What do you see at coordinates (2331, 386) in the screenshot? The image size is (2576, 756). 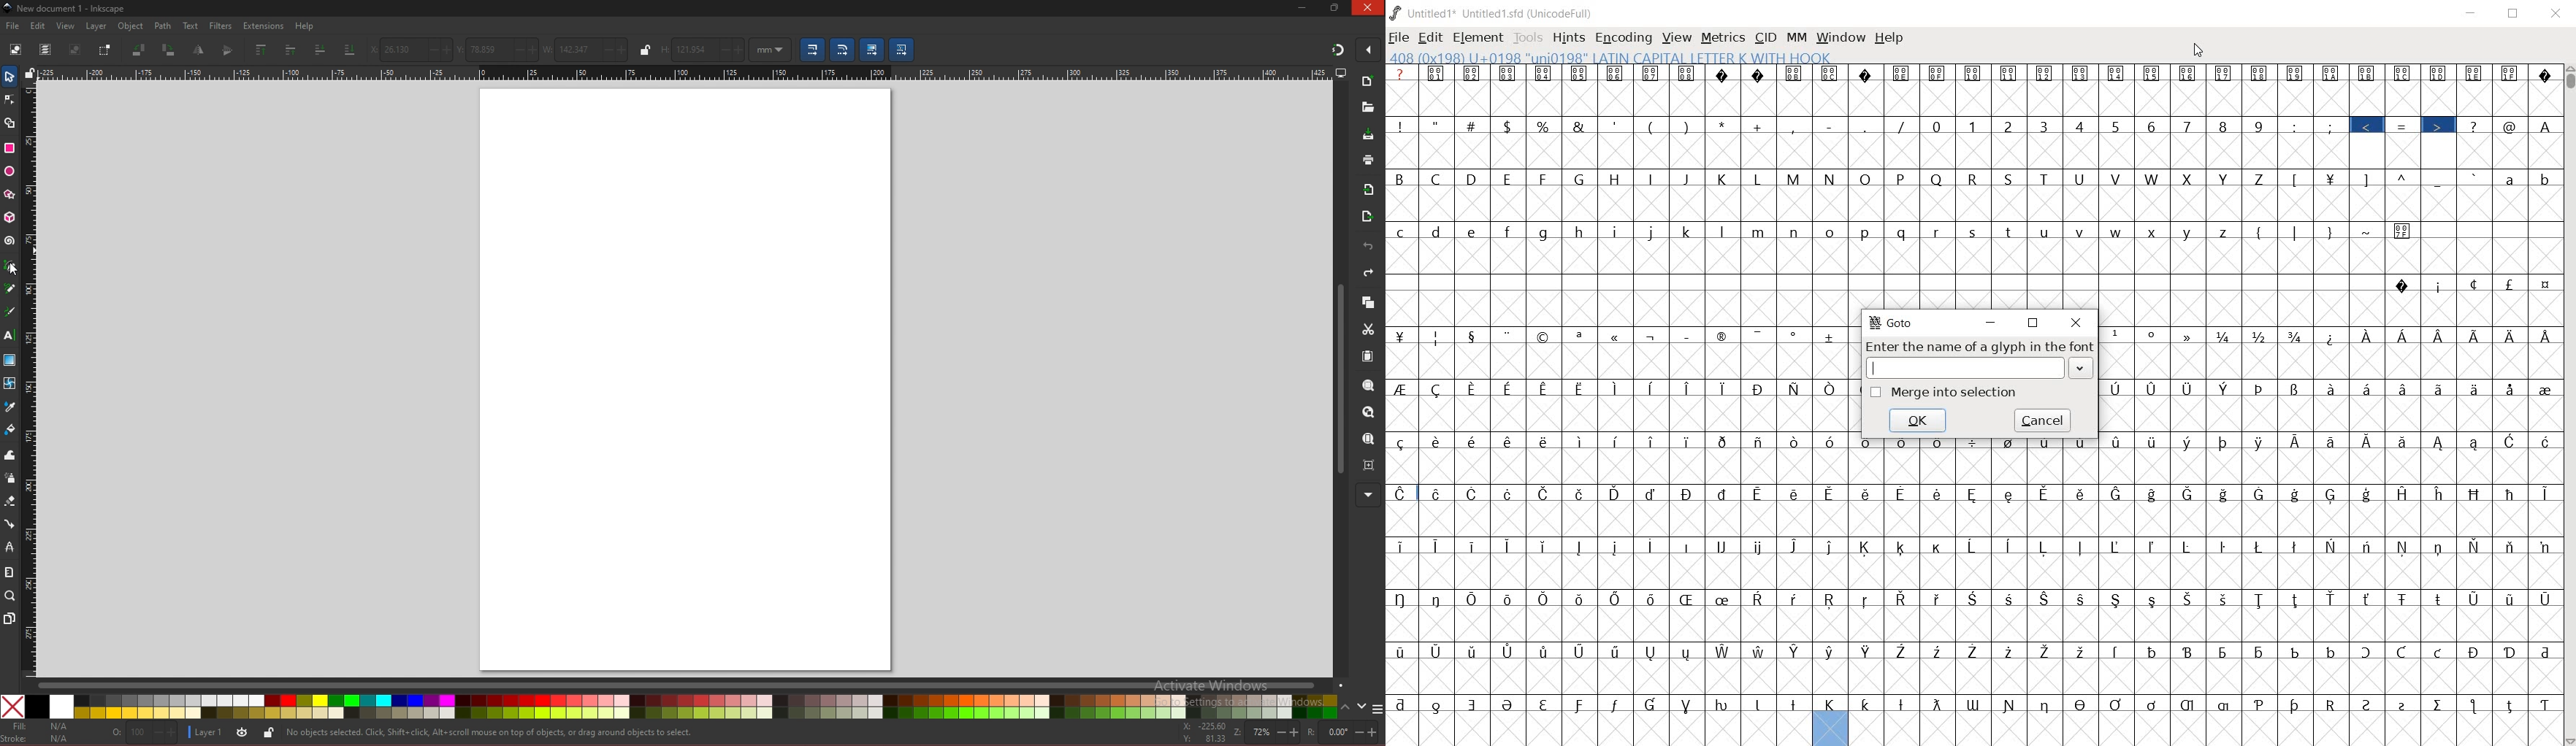 I see `` at bounding box center [2331, 386].